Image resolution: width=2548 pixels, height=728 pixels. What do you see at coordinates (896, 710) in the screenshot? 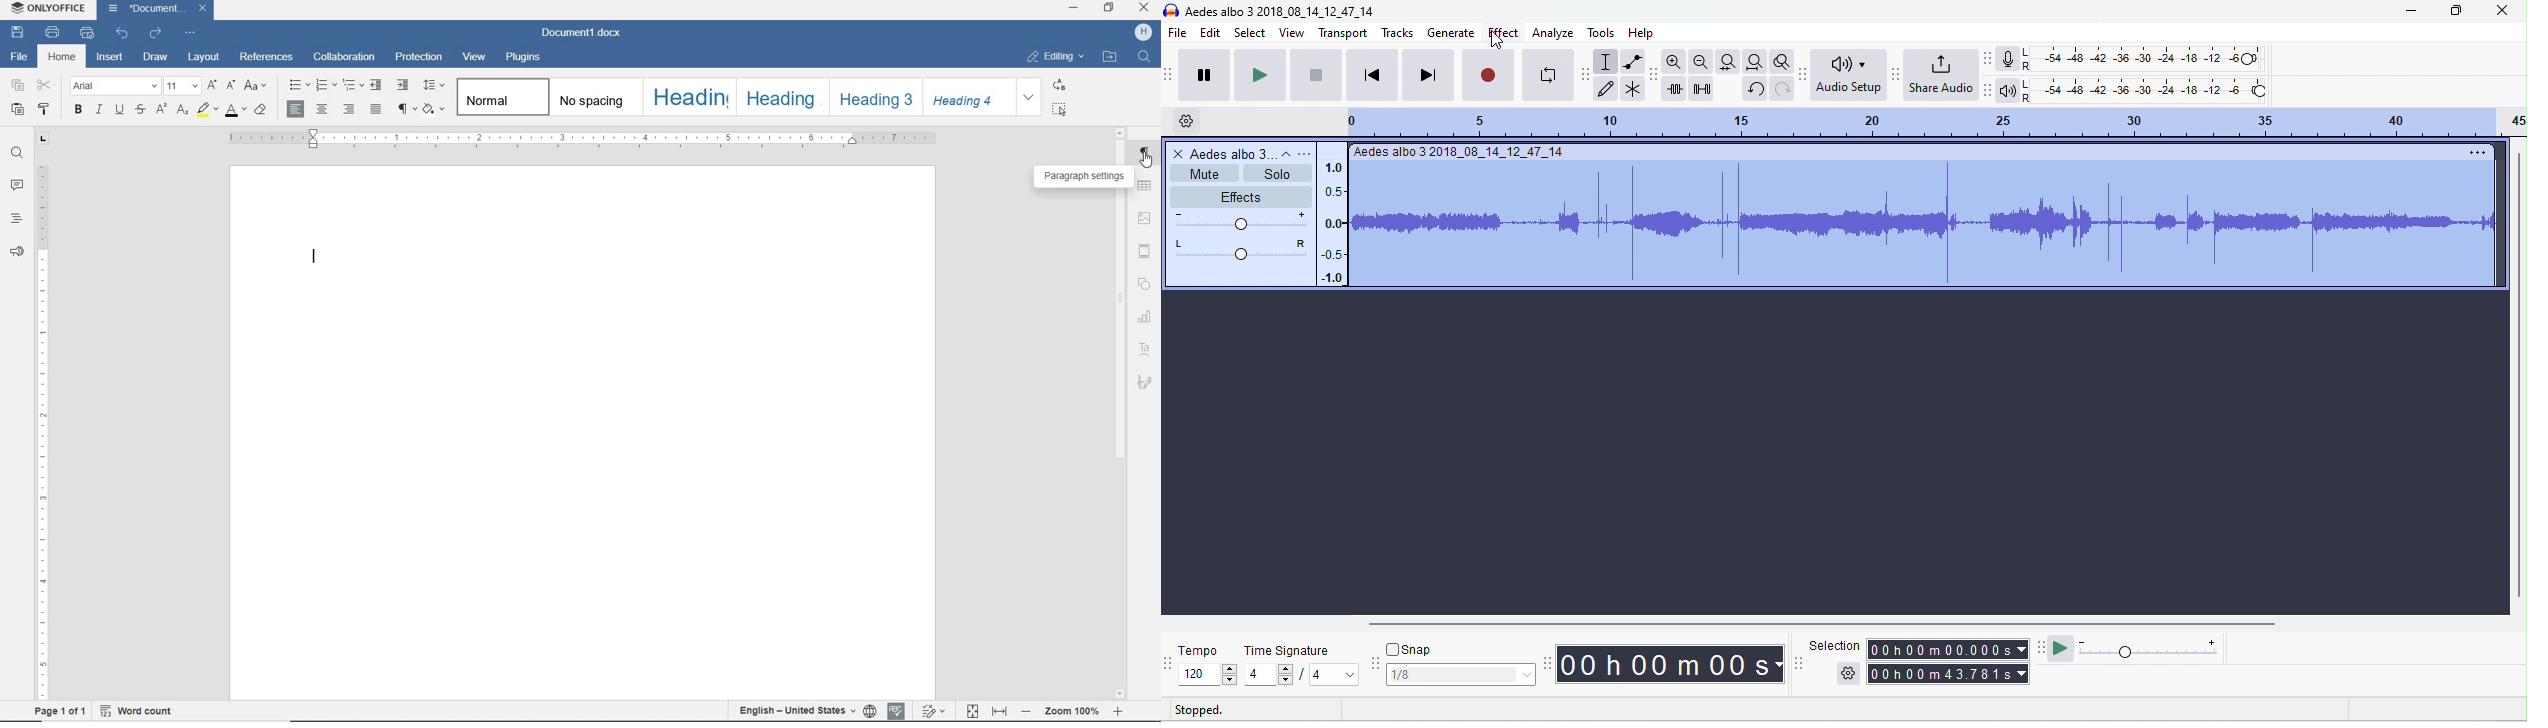
I see `spell checking` at bounding box center [896, 710].